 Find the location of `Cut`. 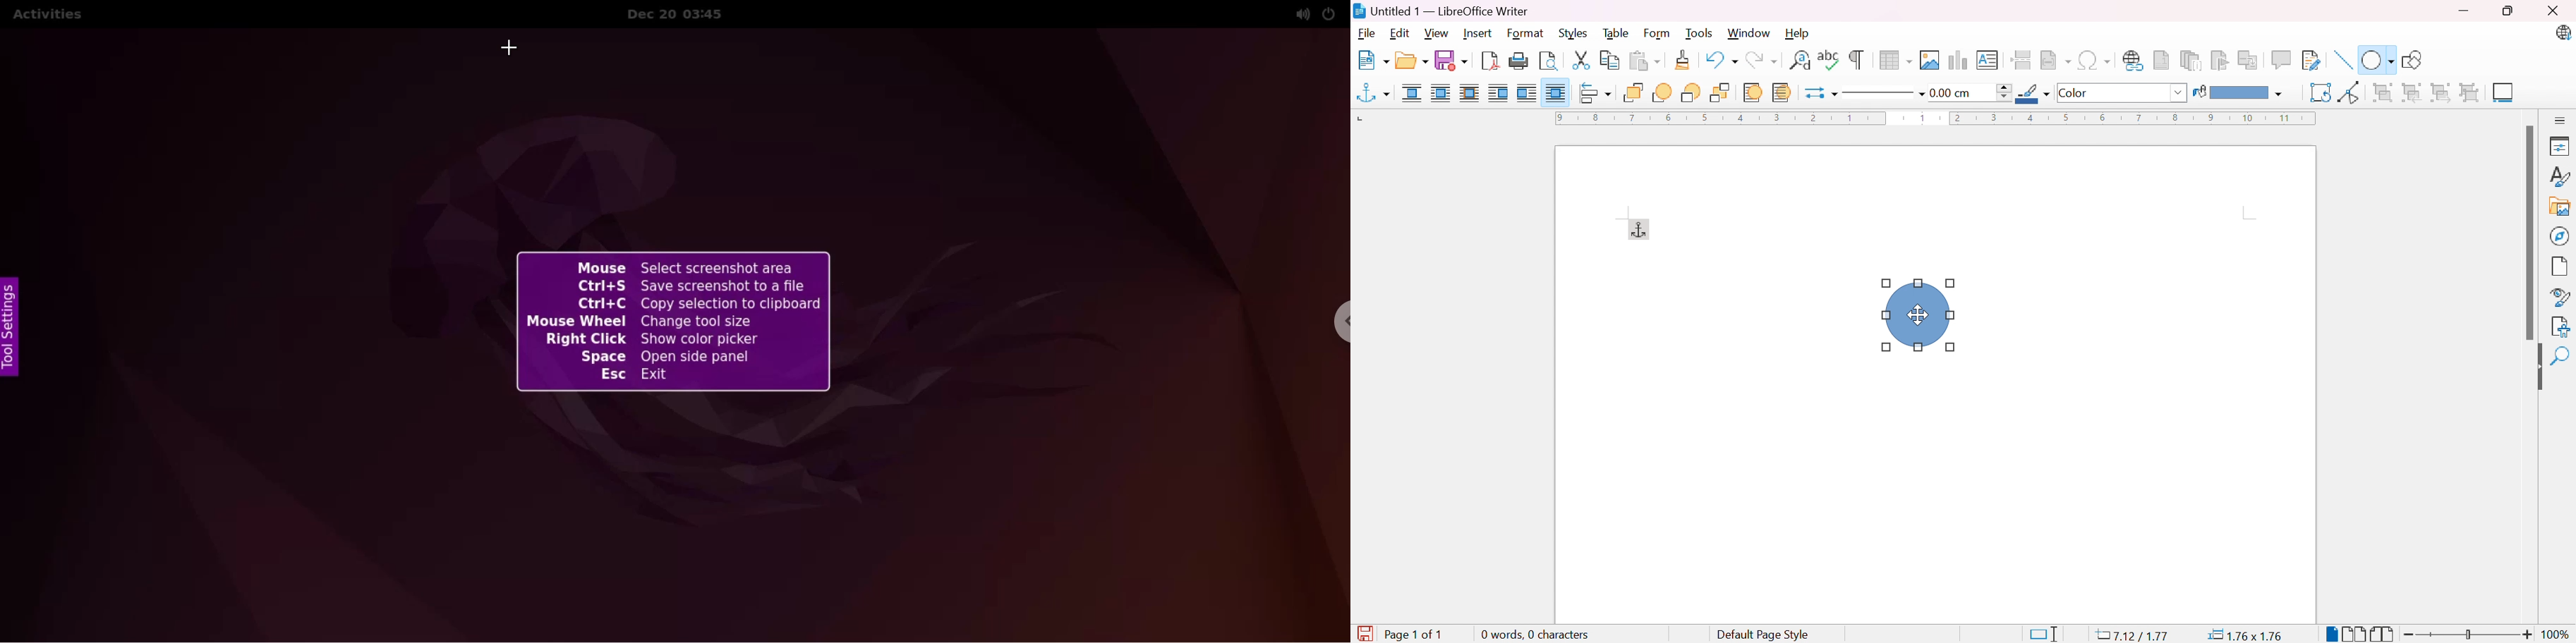

Cut is located at coordinates (1581, 61).